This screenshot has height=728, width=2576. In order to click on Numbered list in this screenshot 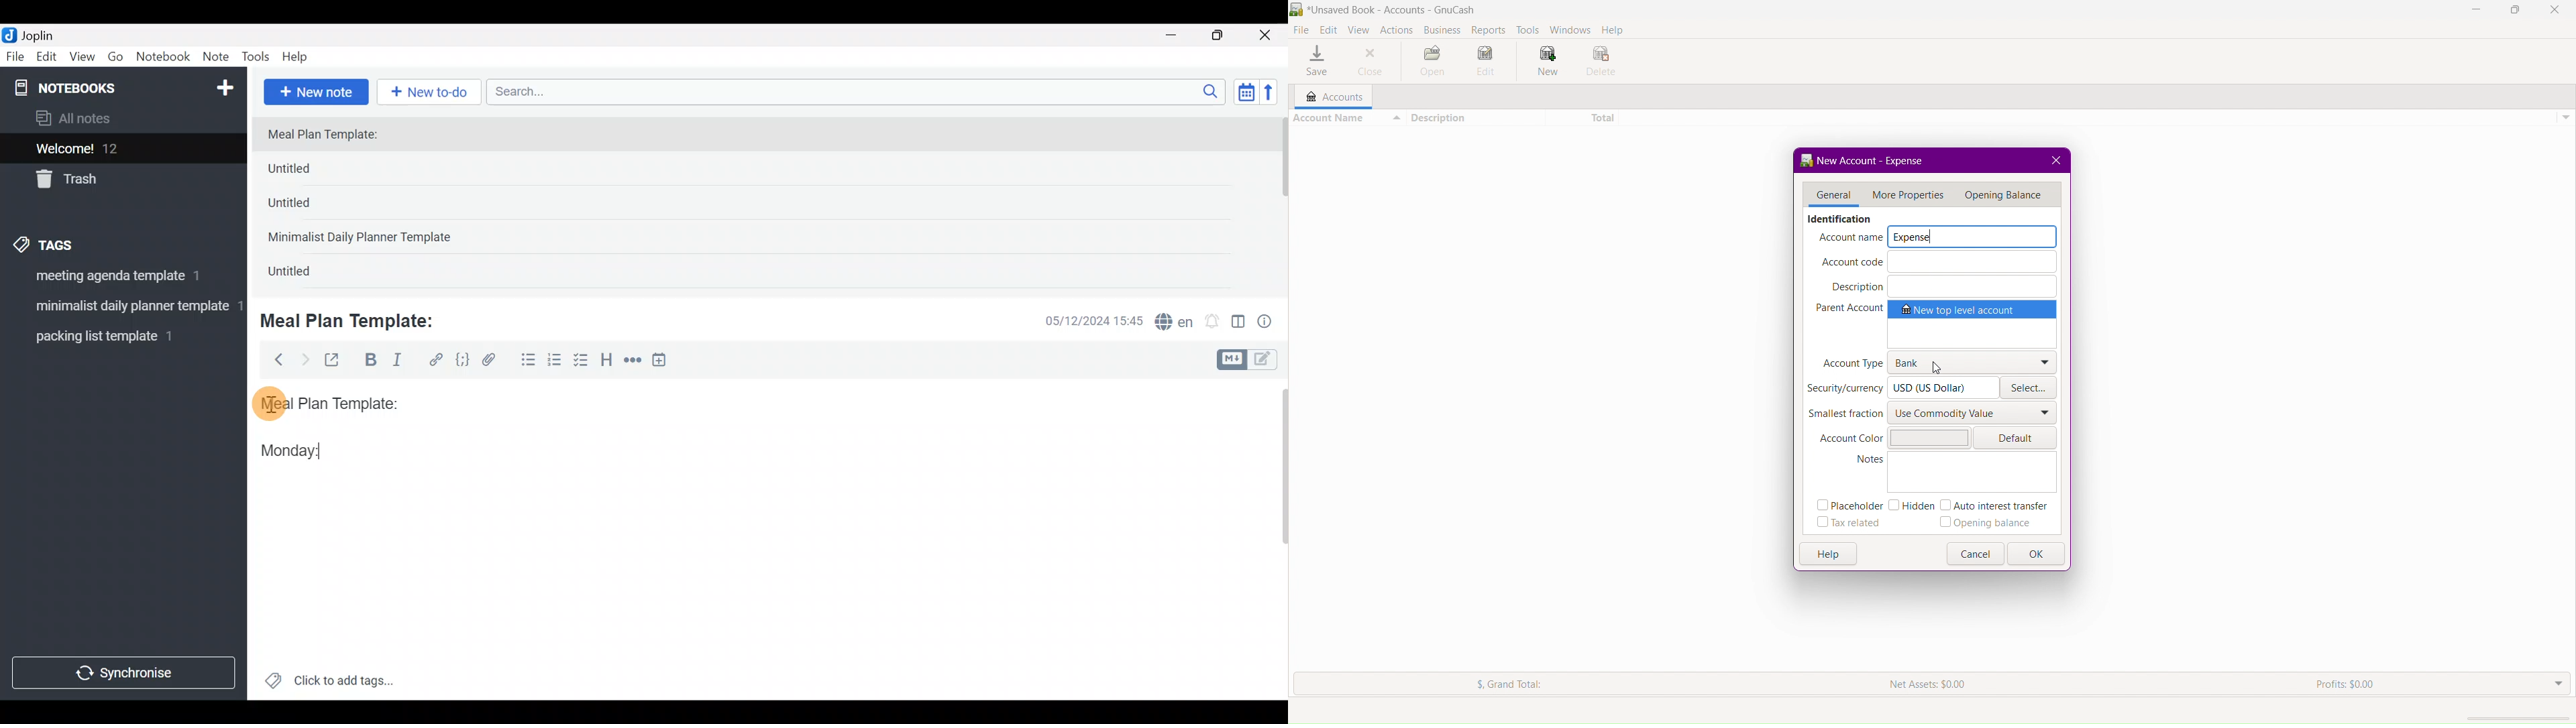, I will do `click(555, 363)`.